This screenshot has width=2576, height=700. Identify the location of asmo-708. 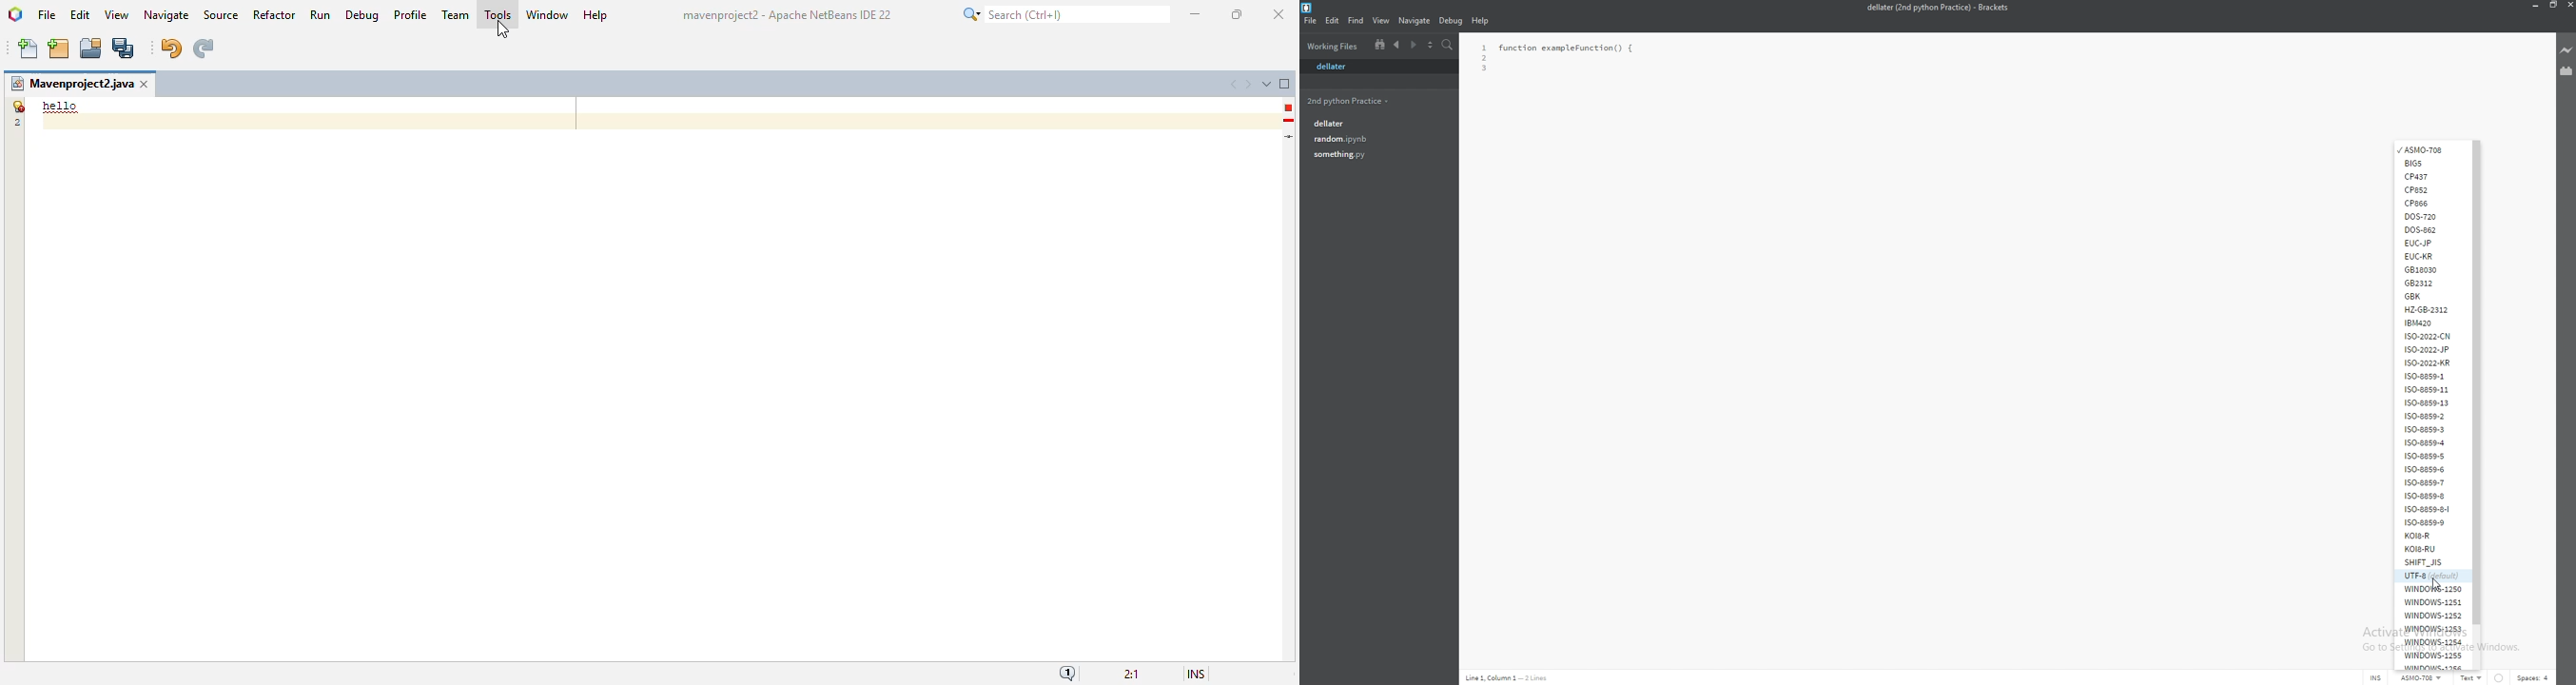
(2431, 150).